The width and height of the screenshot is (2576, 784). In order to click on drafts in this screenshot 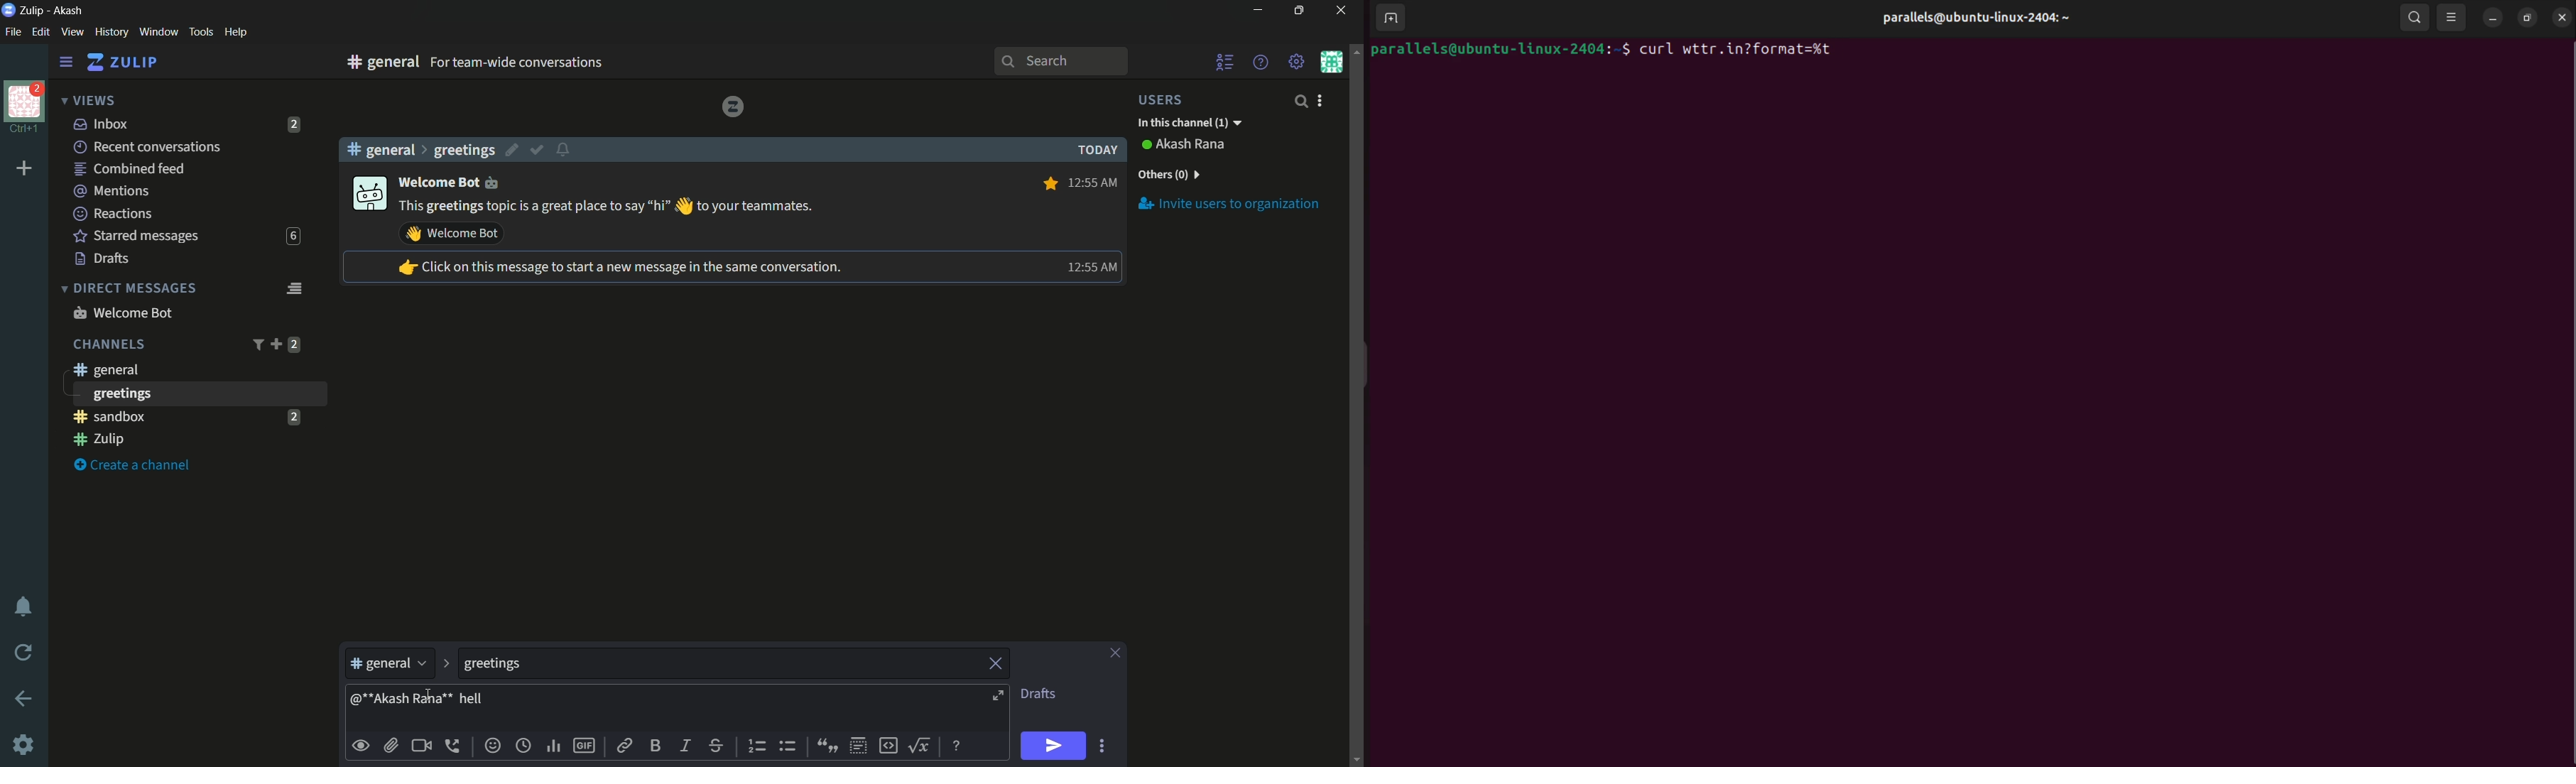, I will do `click(102, 259)`.